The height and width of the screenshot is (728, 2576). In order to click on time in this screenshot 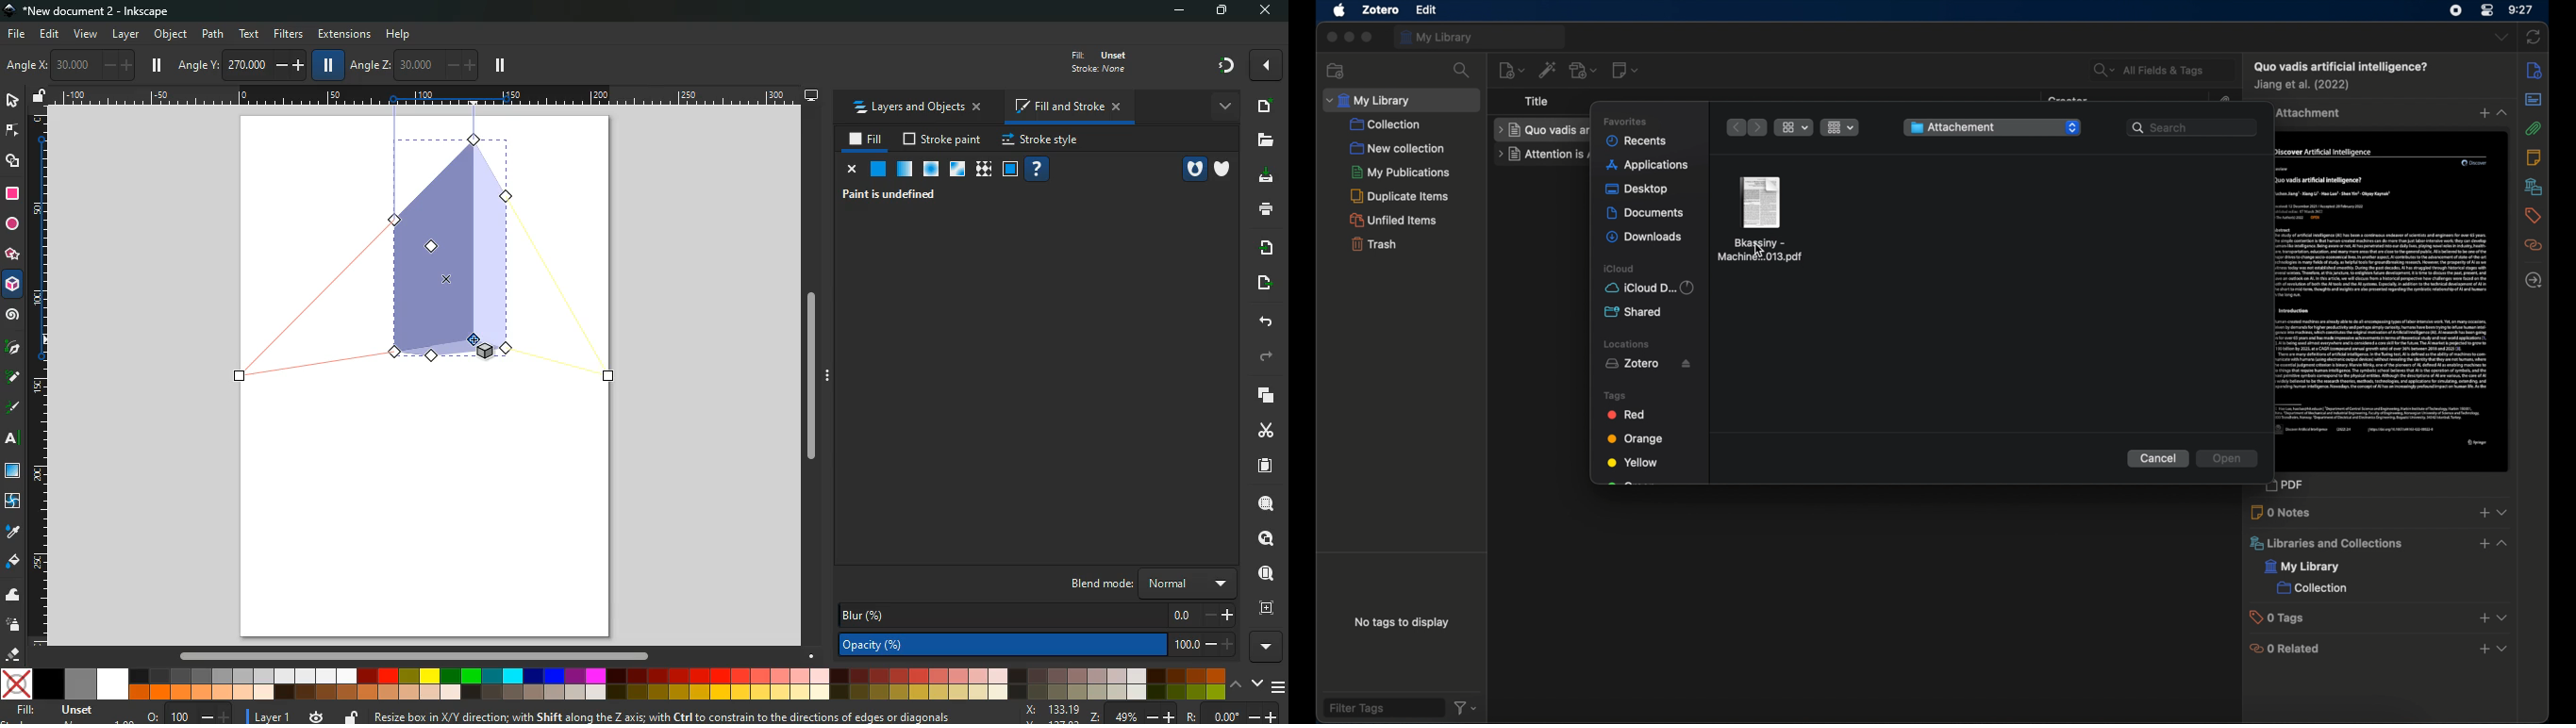, I will do `click(317, 713)`.